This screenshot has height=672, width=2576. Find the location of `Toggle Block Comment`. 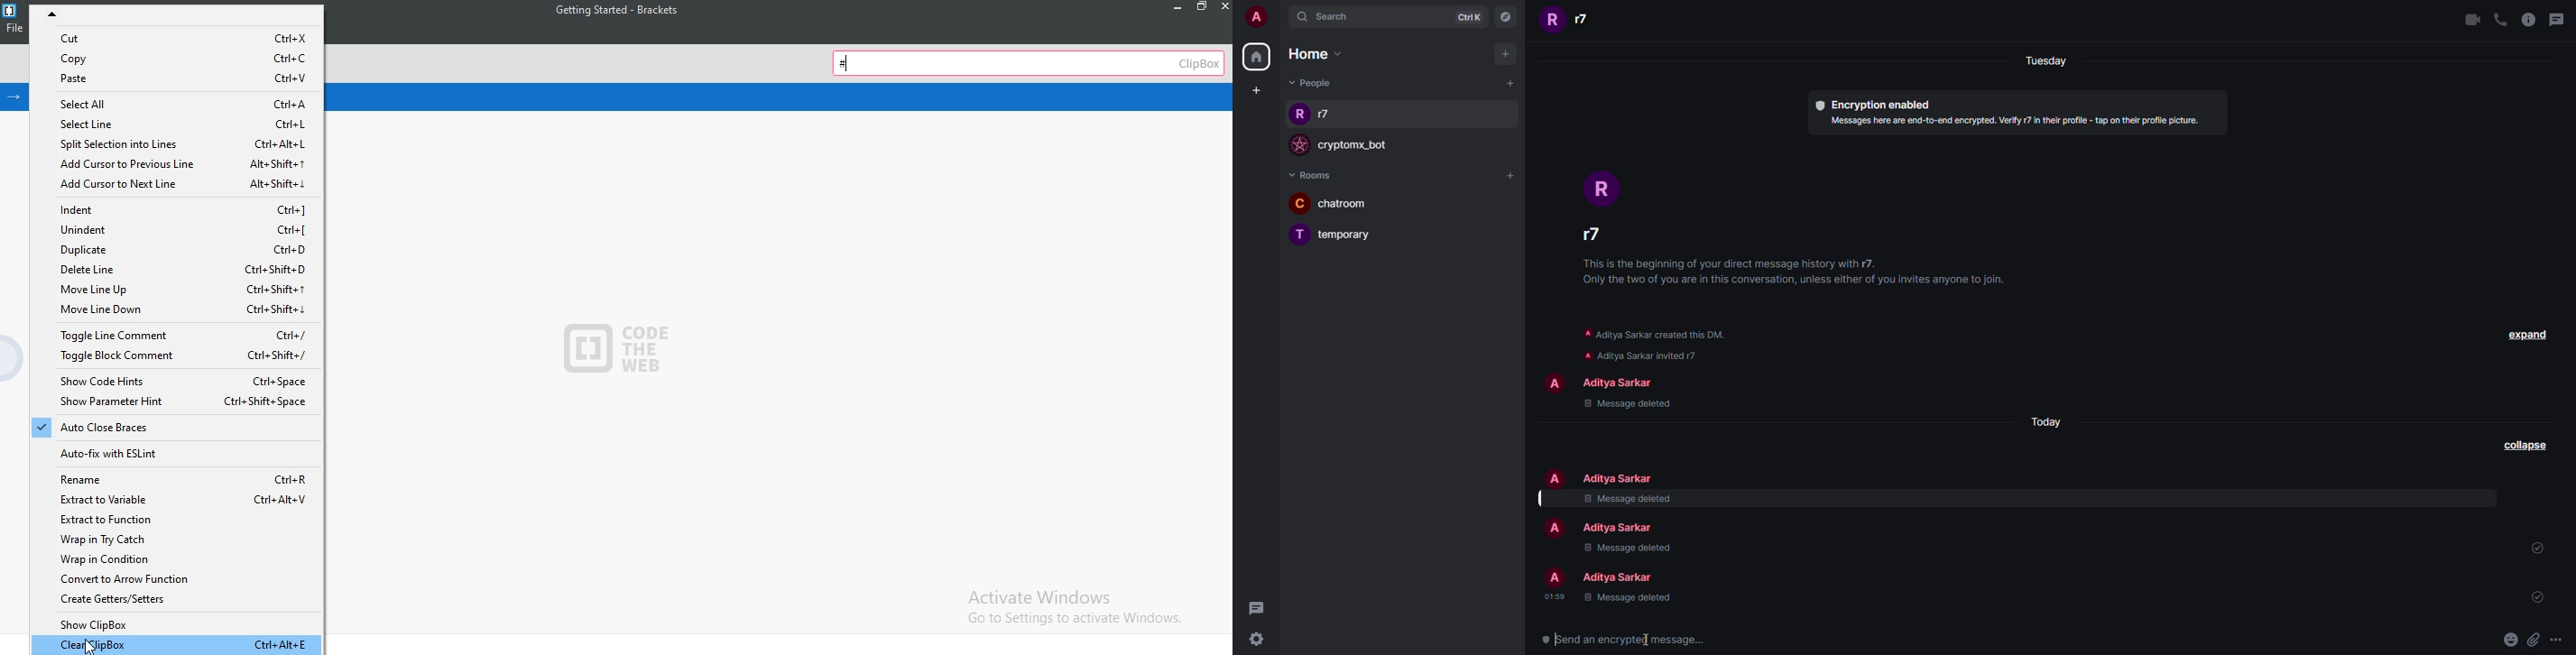

Toggle Block Comment is located at coordinates (177, 358).